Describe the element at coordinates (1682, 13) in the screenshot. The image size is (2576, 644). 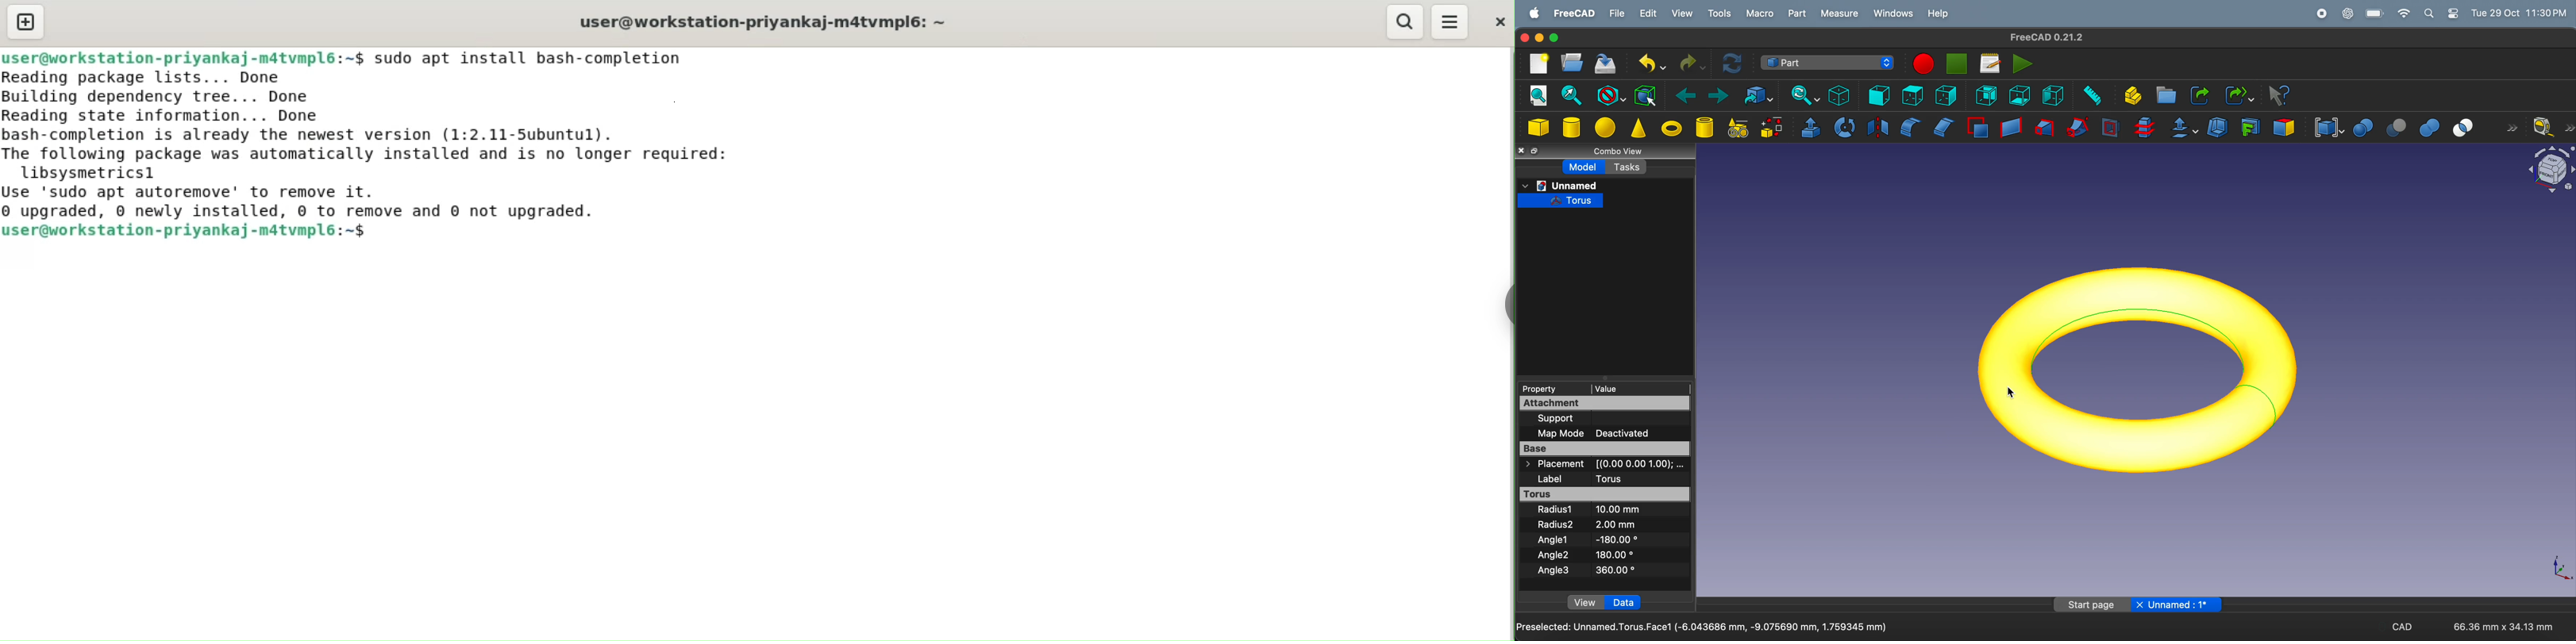
I see `view` at that location.